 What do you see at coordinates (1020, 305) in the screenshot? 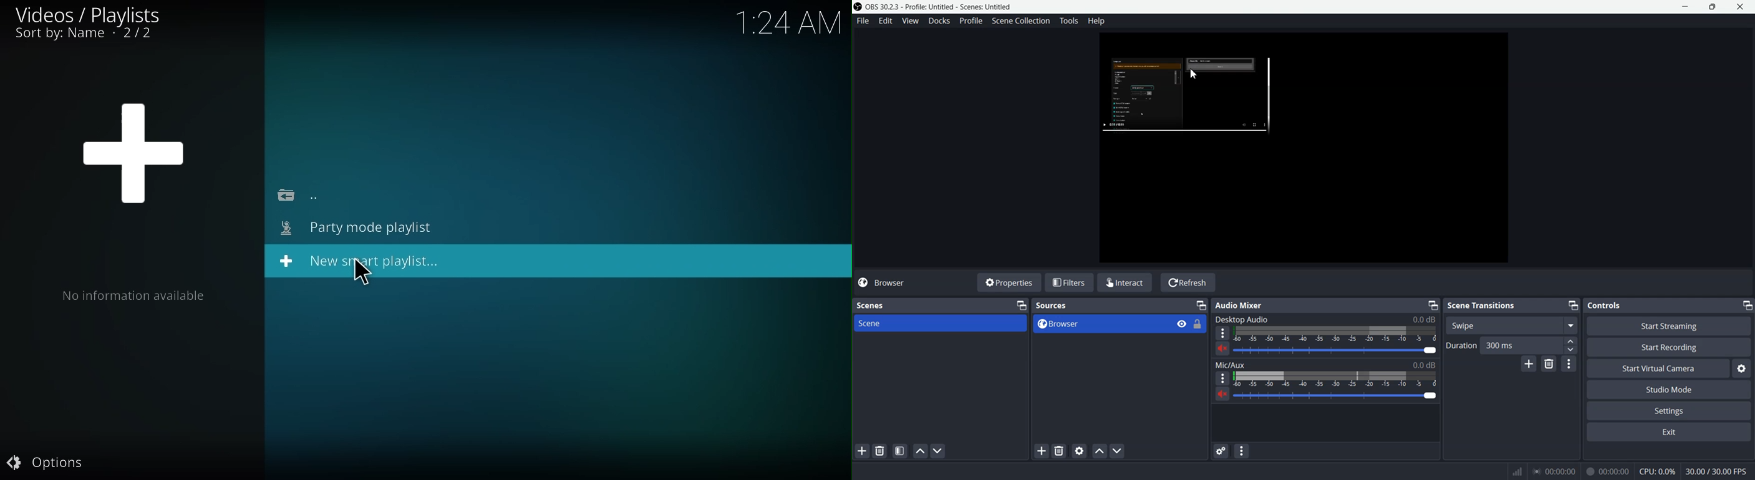
I see `Minimize` at bounding box center [1020, 305].